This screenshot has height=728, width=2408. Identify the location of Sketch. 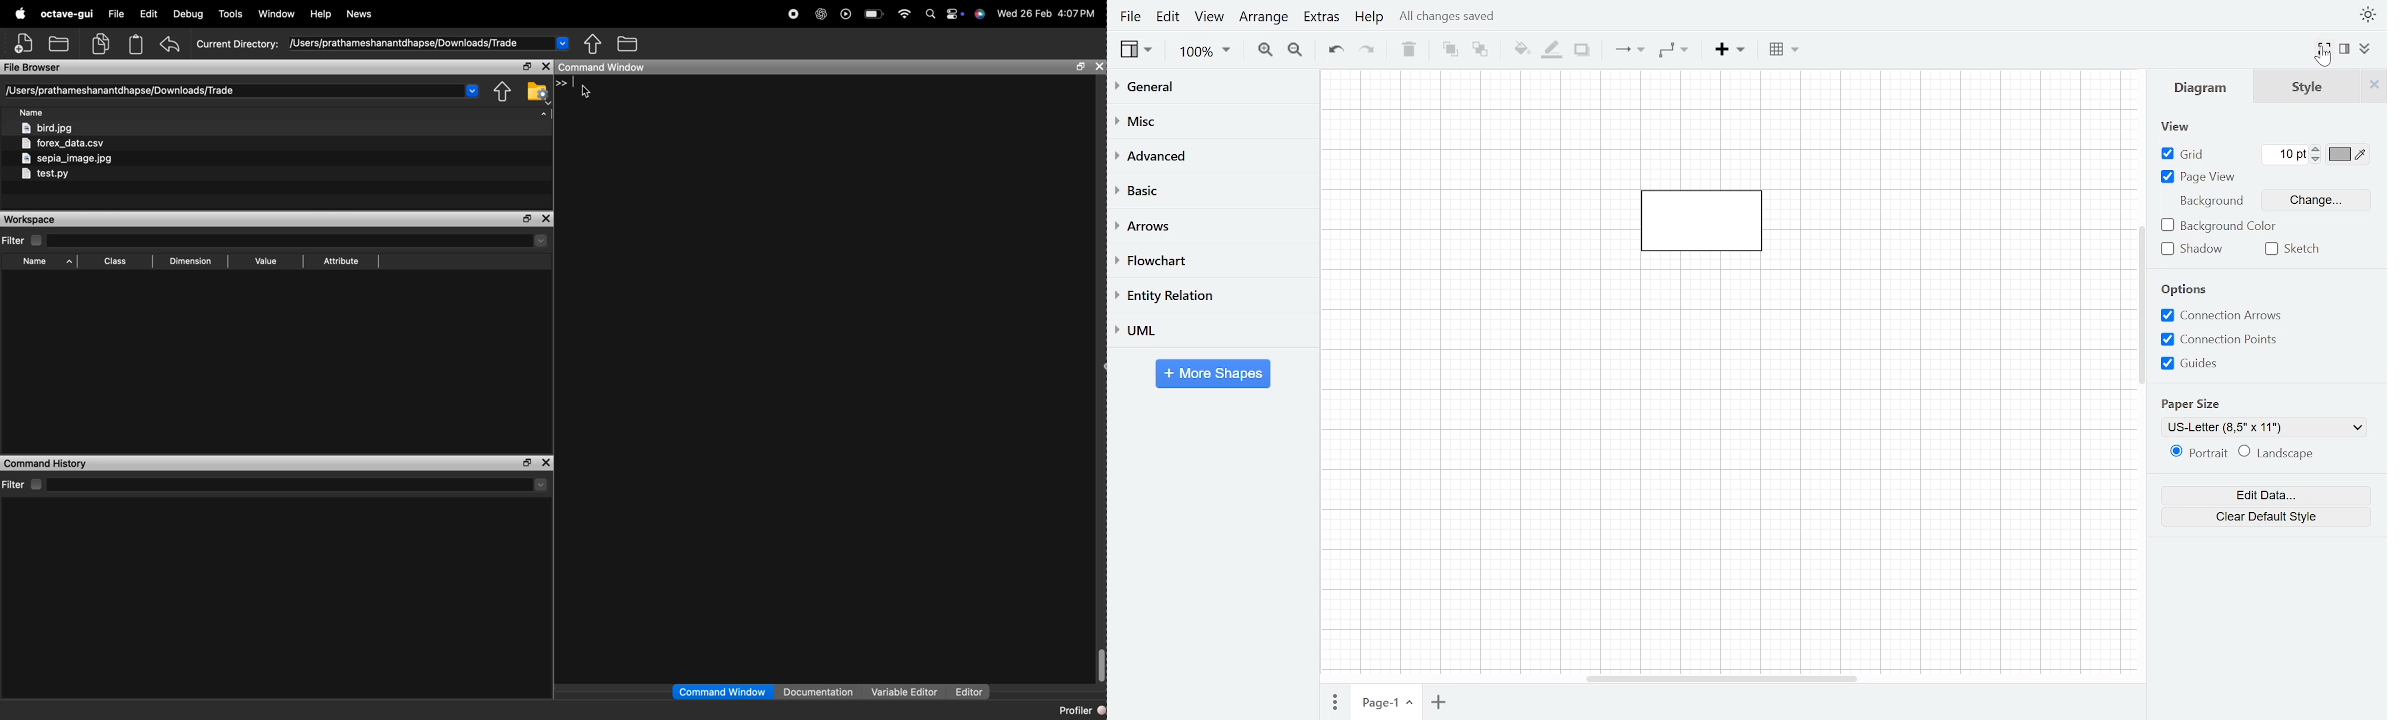
(2293, 250).